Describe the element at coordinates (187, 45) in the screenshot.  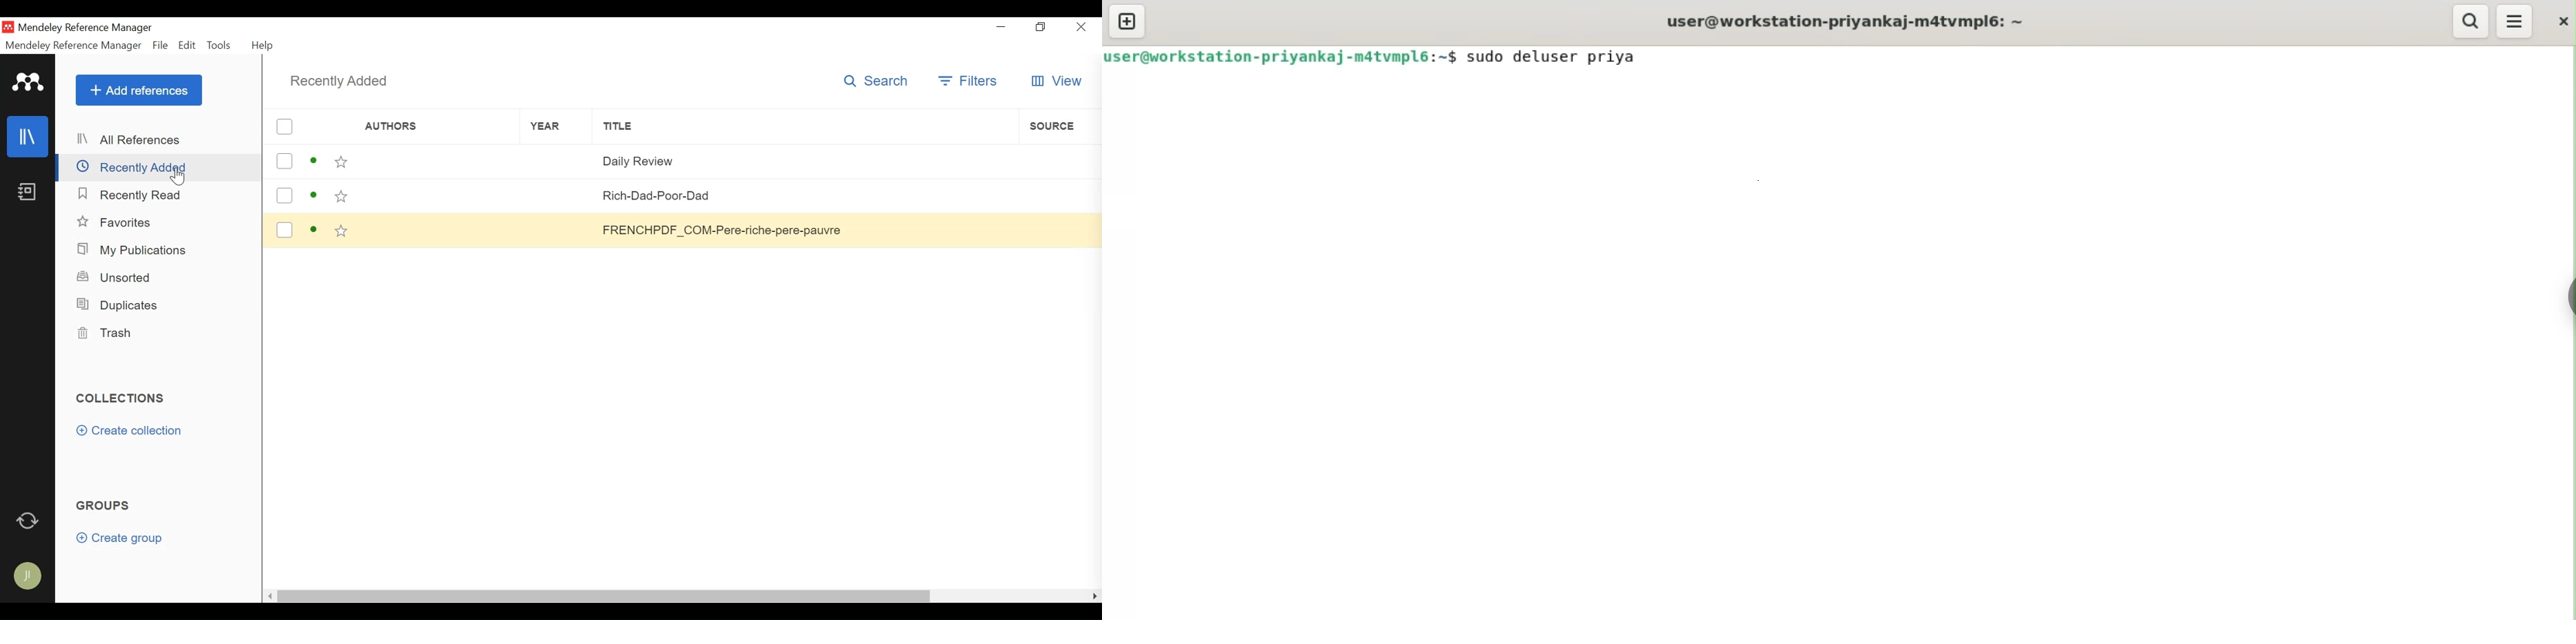
I see `Edit` at that location.